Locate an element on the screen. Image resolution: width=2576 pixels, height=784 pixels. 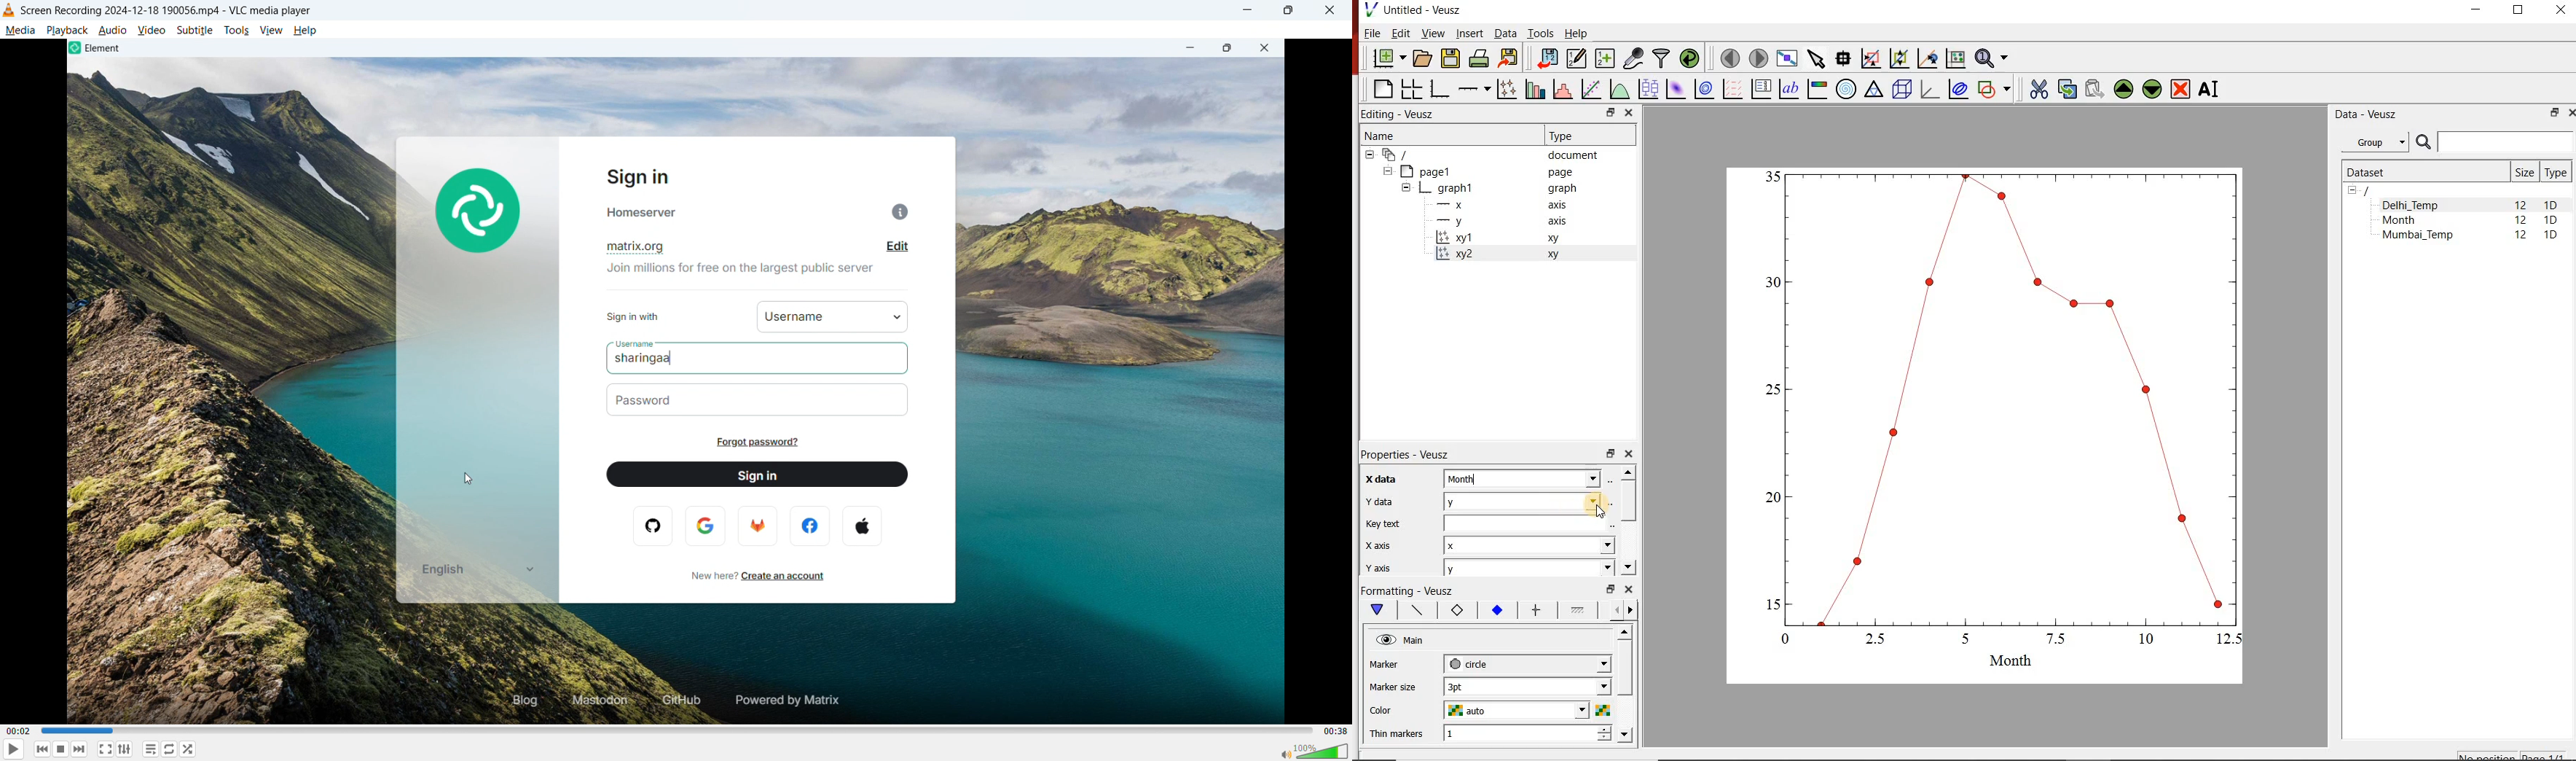
Video  is located at coordinates (152, 31).